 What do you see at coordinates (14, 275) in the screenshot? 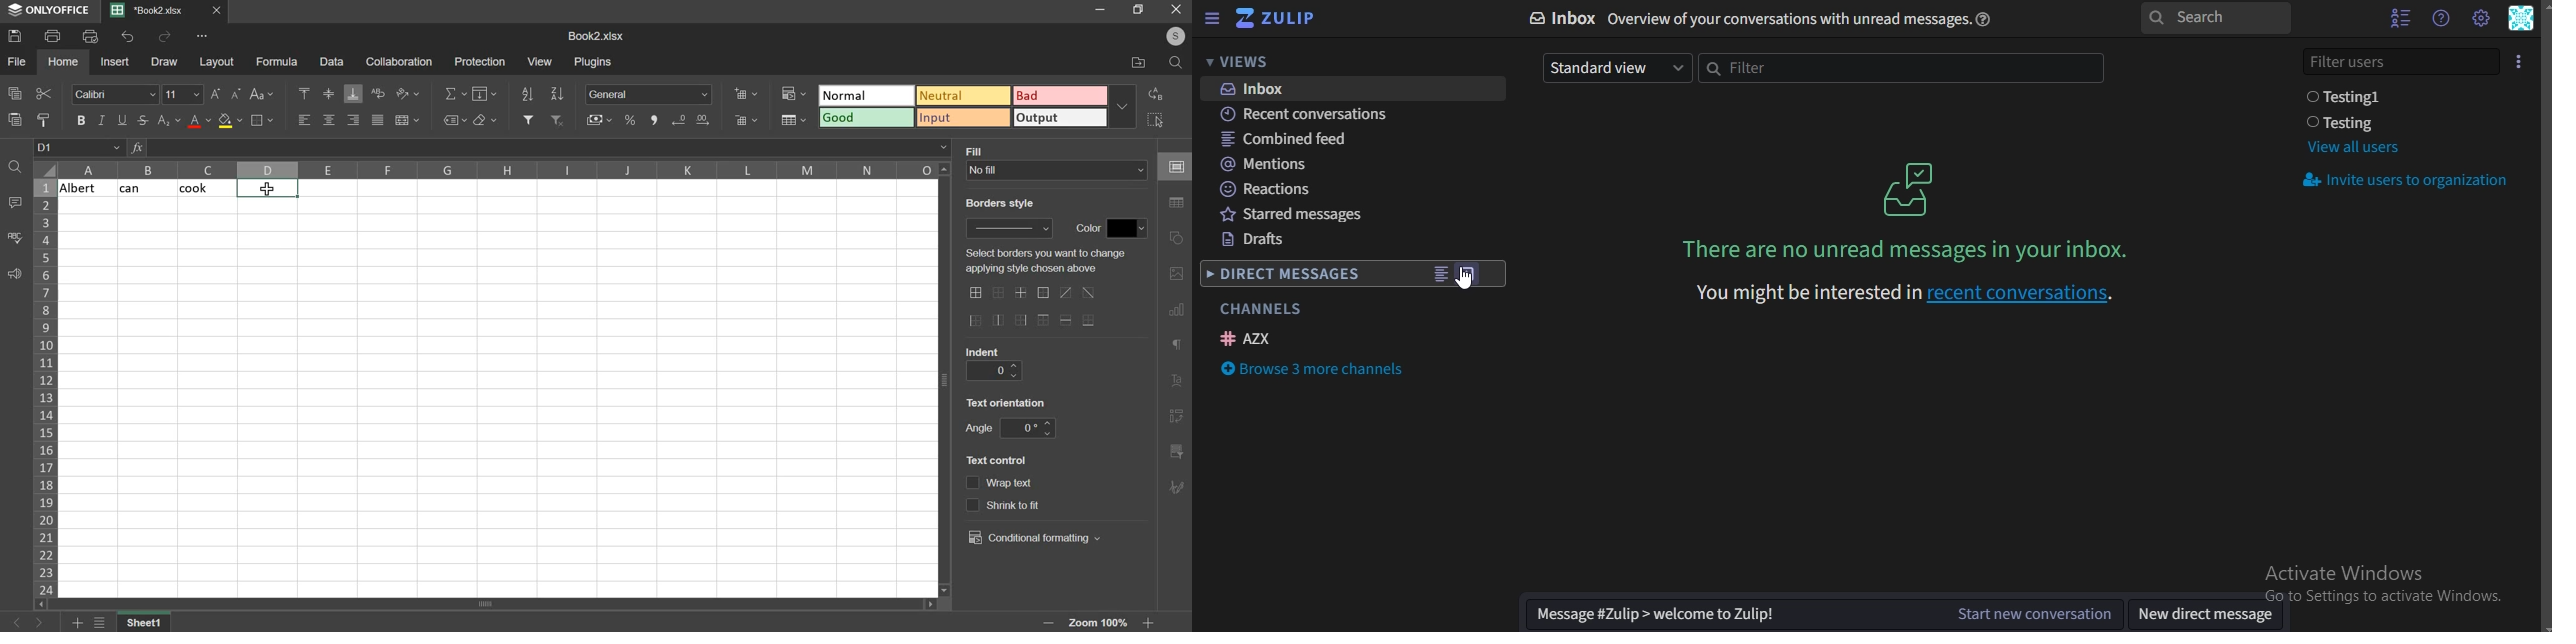
I see `feedback` at bounding box center [14, 275].